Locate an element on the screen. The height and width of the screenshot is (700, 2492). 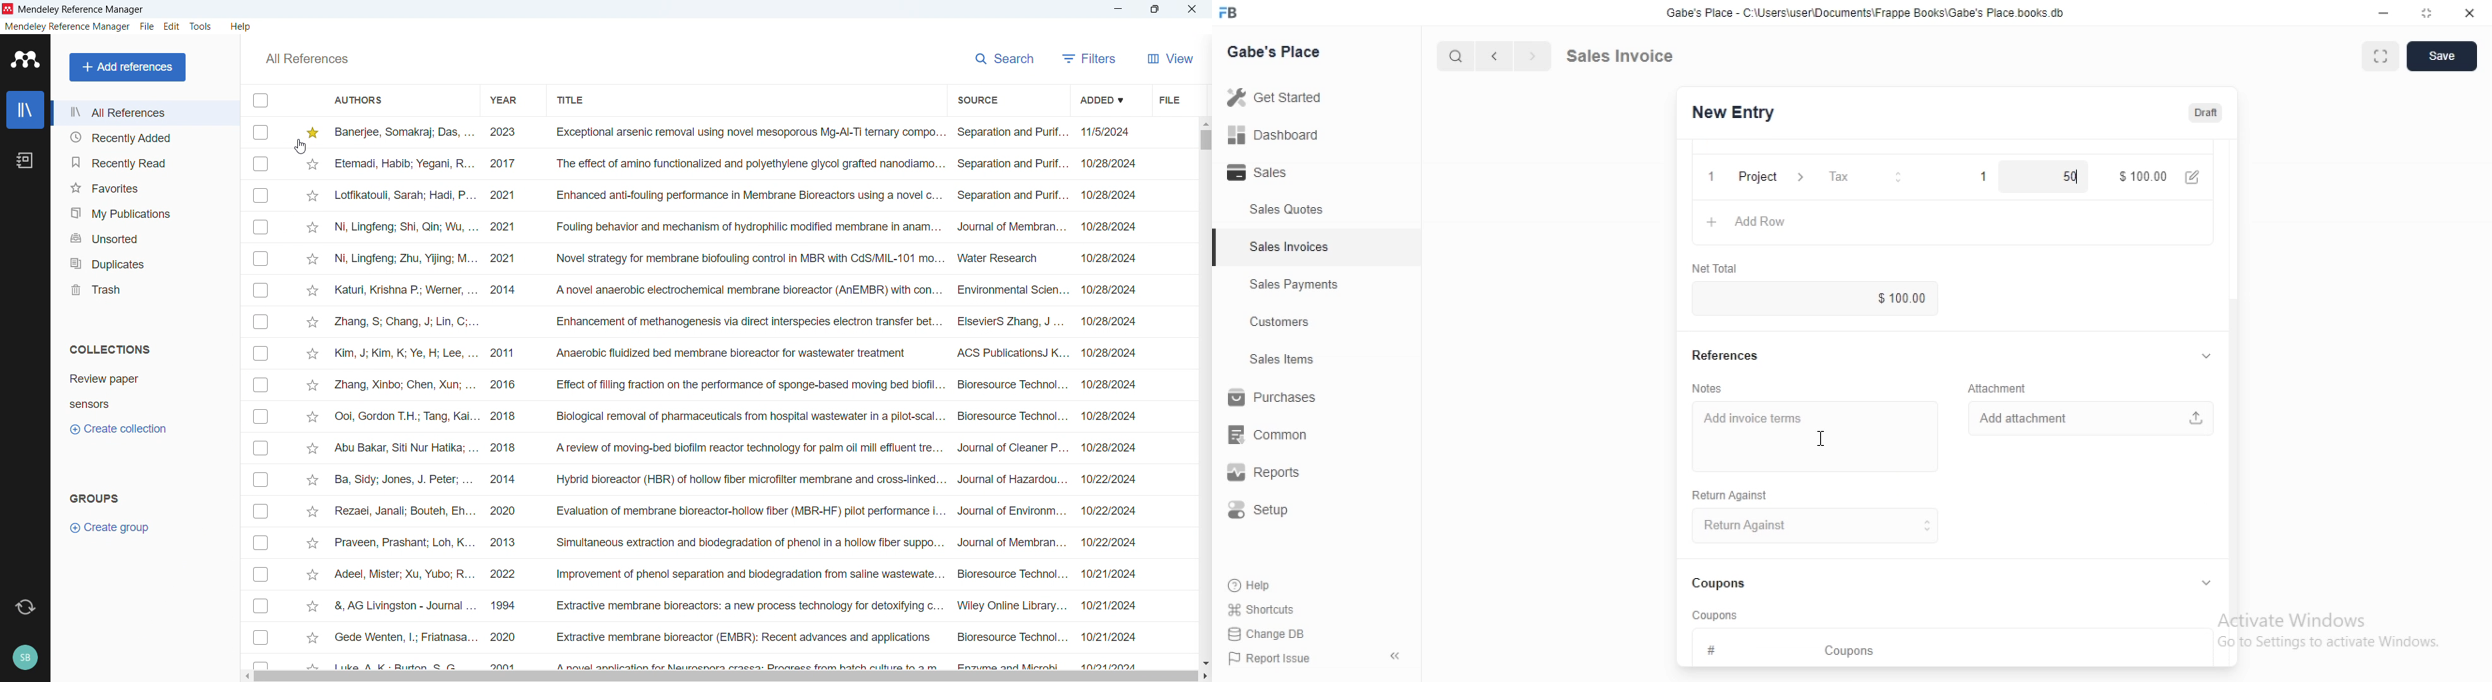
collapse is located at coordinates (1397, 656).